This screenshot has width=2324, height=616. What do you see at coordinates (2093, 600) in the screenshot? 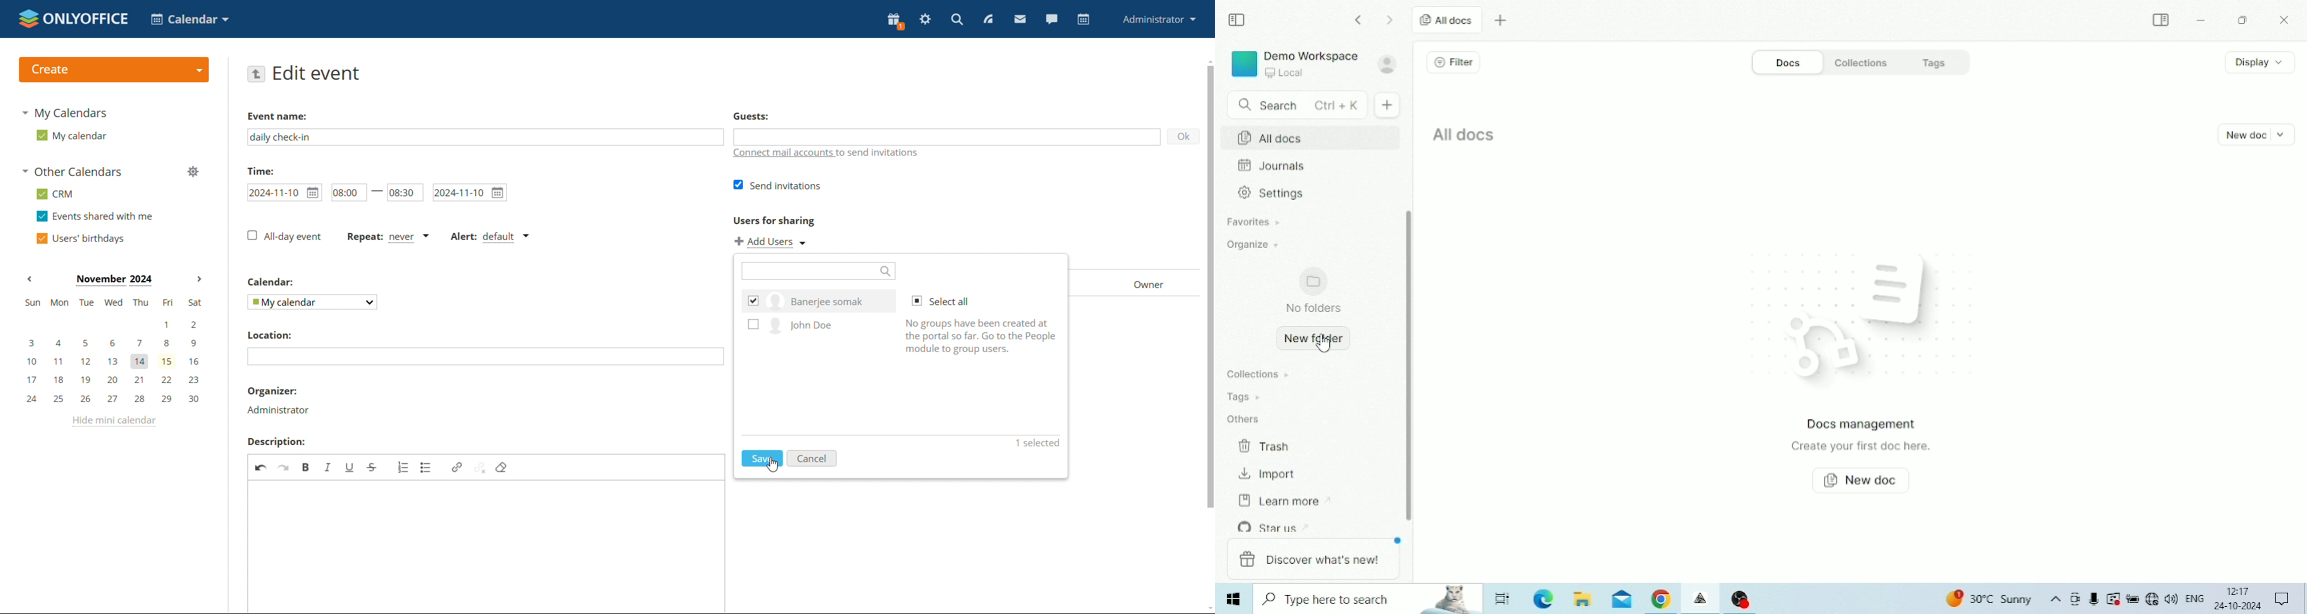
I see `Mic` at bounding box center [2093, 600].